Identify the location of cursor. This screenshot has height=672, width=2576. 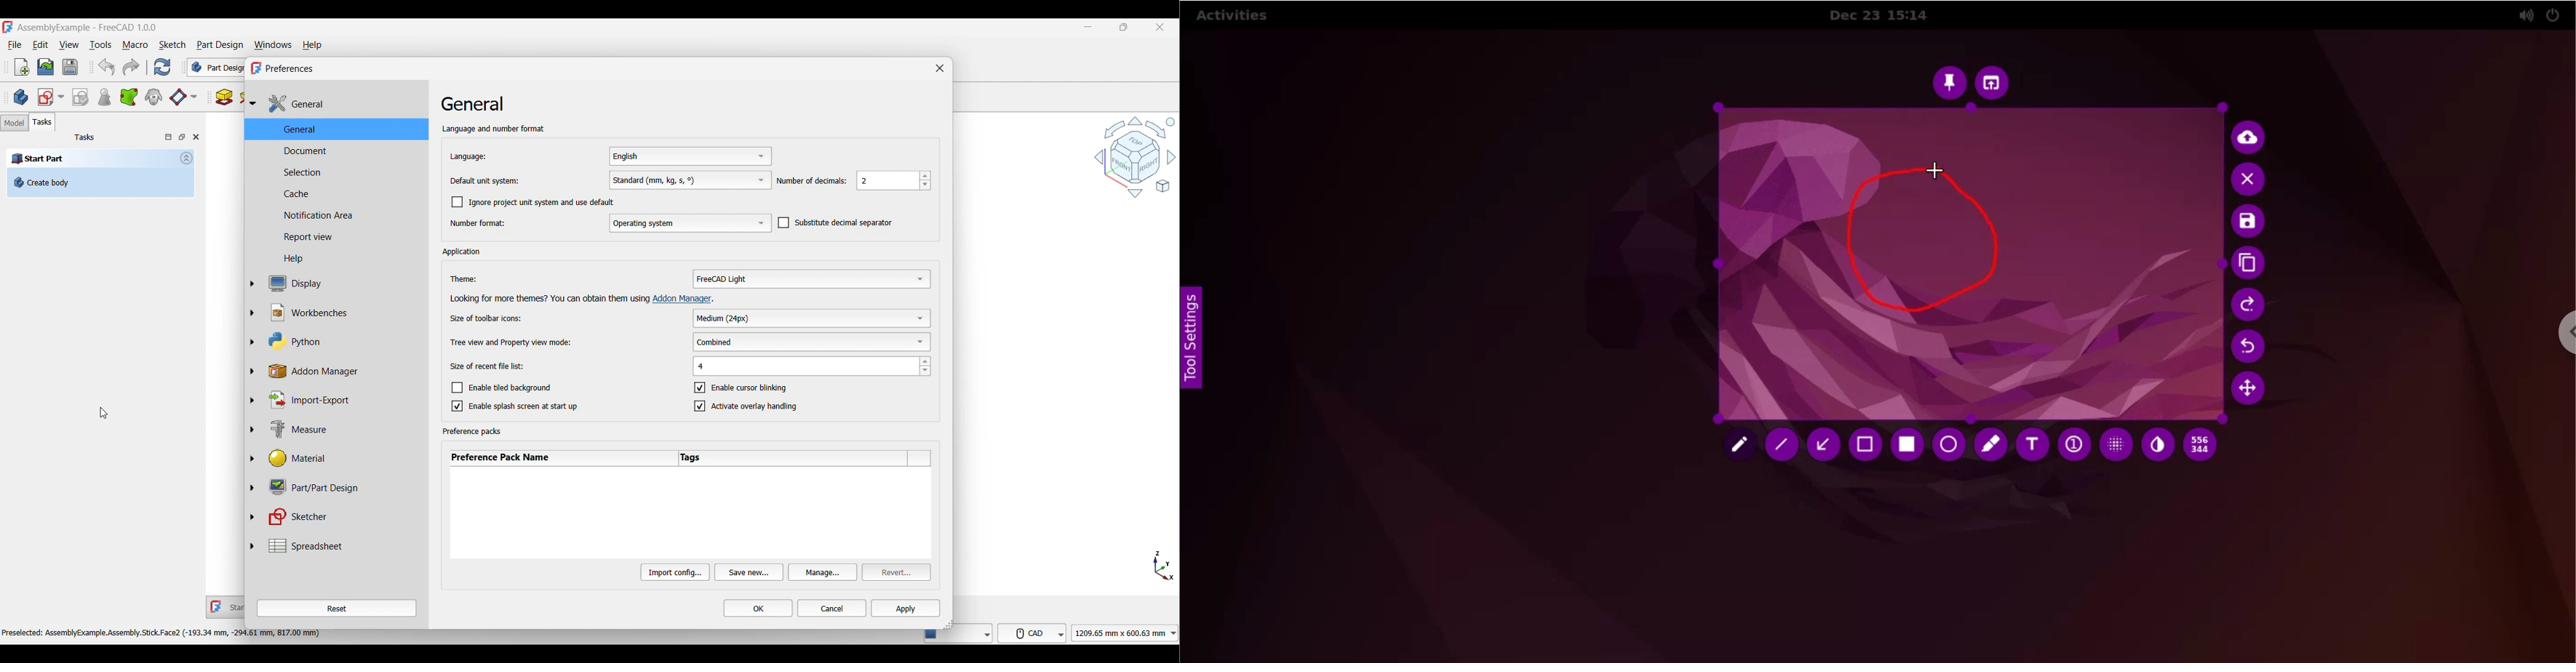
(104, 412).